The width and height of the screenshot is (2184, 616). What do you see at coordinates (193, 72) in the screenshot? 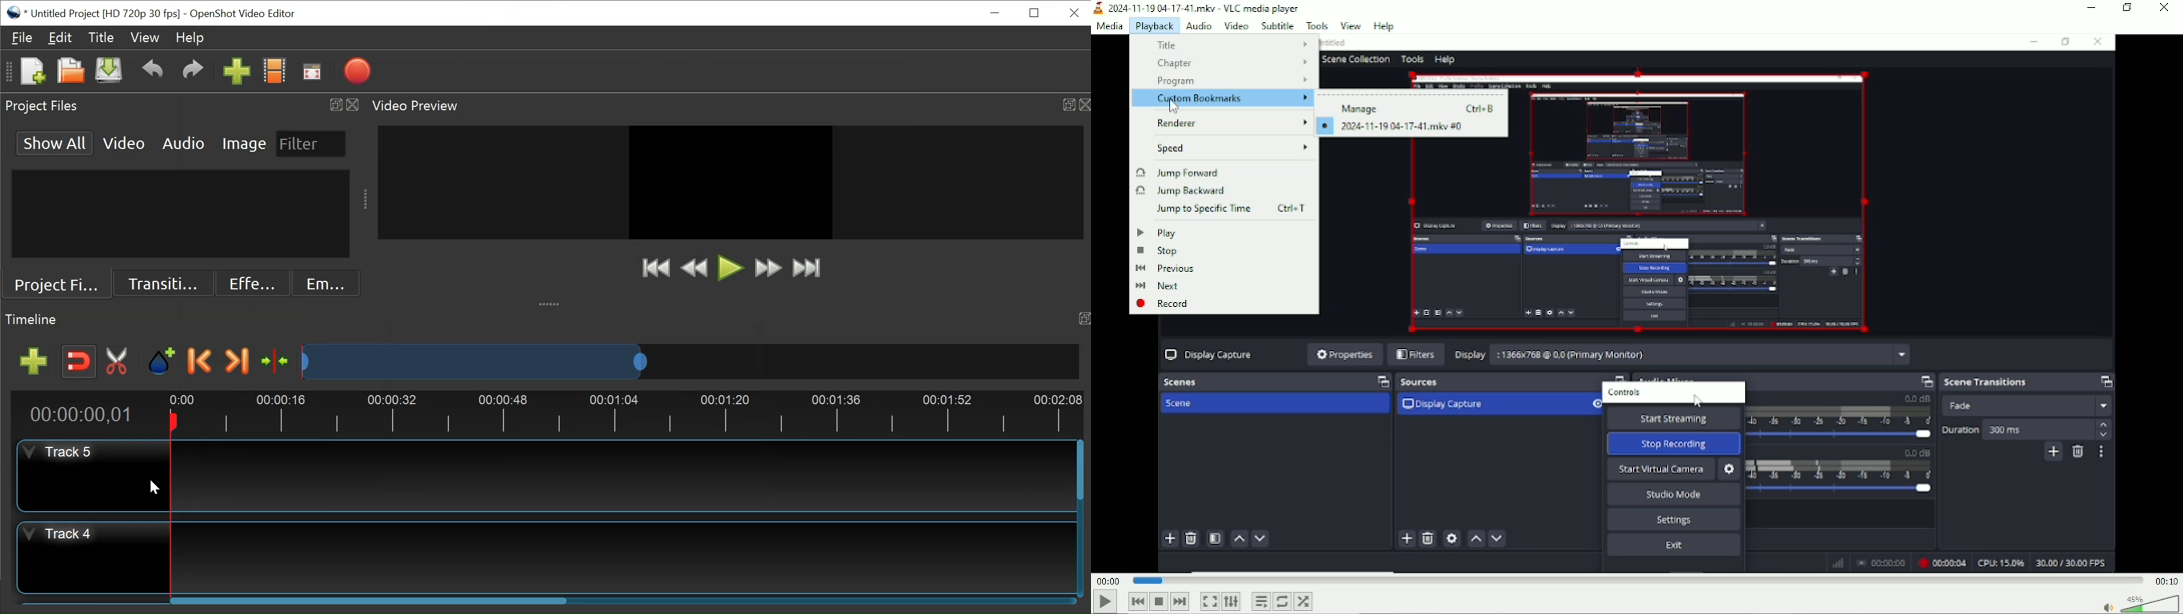
I see `Redo` at bounding box center [193, 72].